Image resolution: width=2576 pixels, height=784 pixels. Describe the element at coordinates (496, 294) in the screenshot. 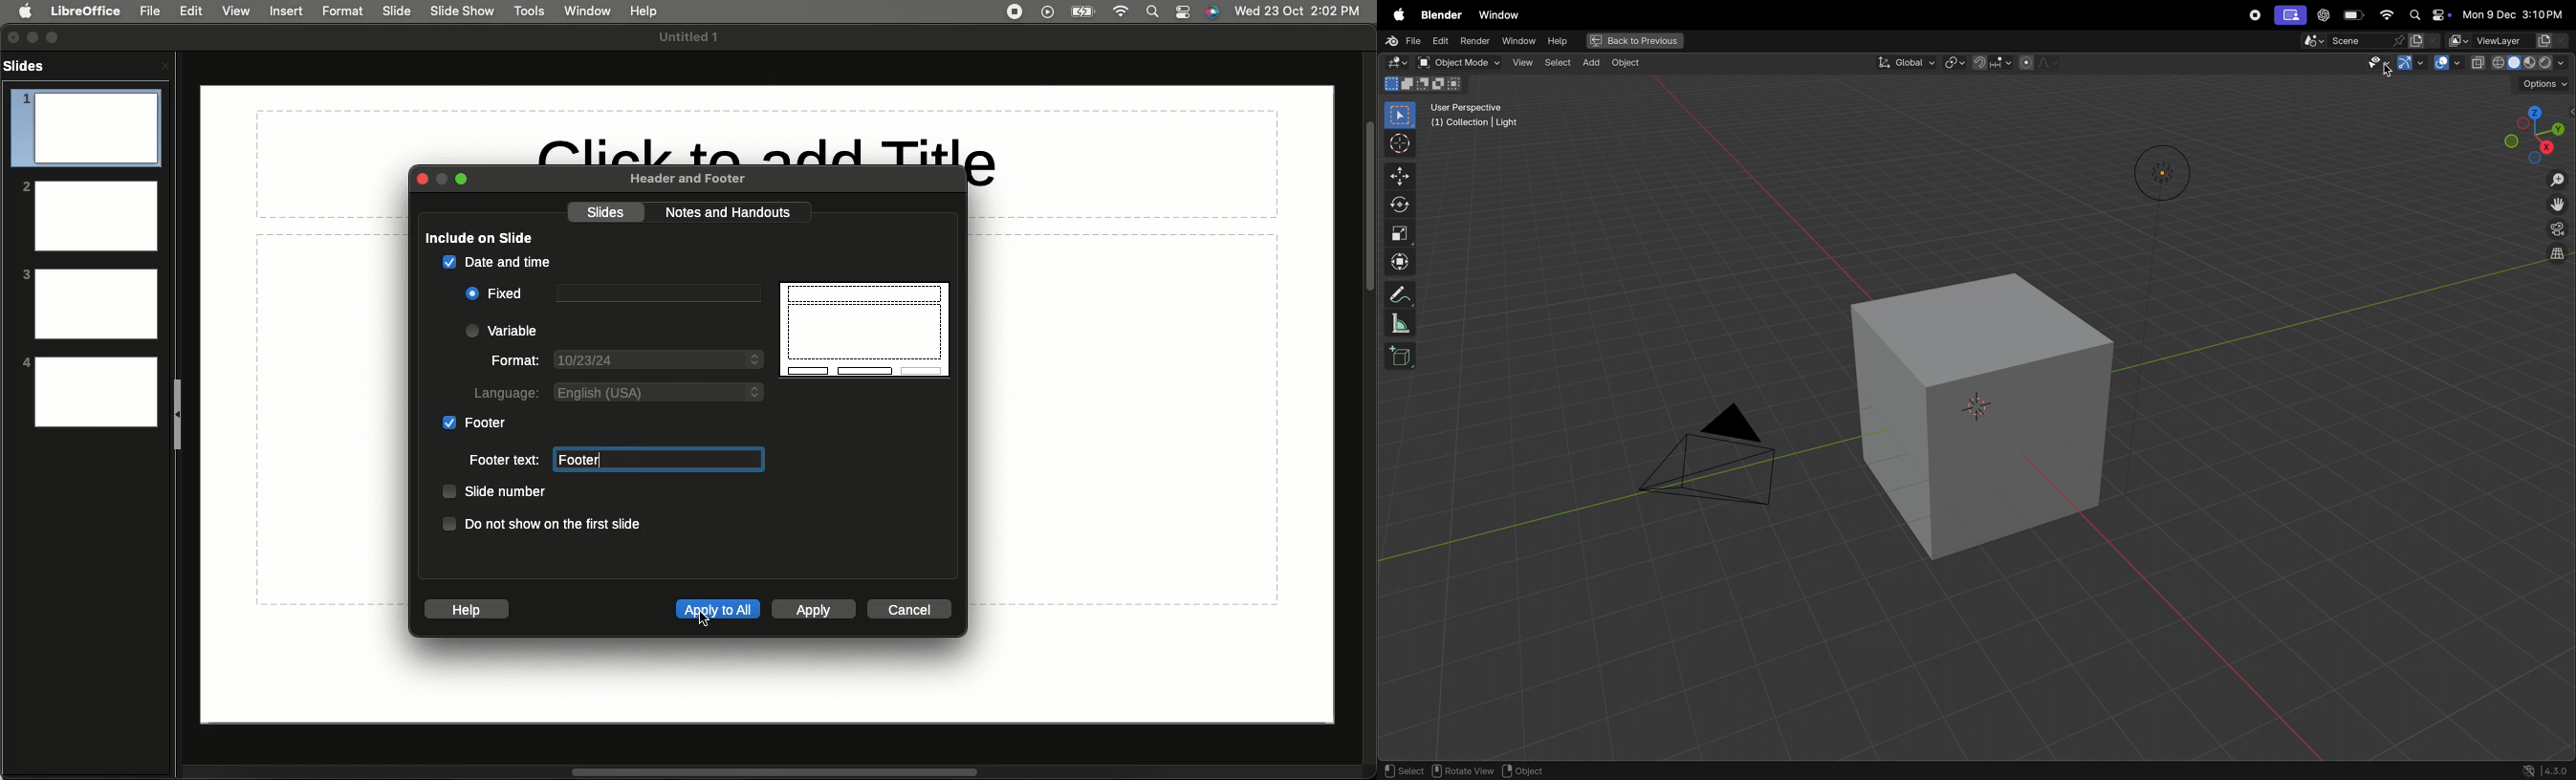

I see `Fixed` at that location.